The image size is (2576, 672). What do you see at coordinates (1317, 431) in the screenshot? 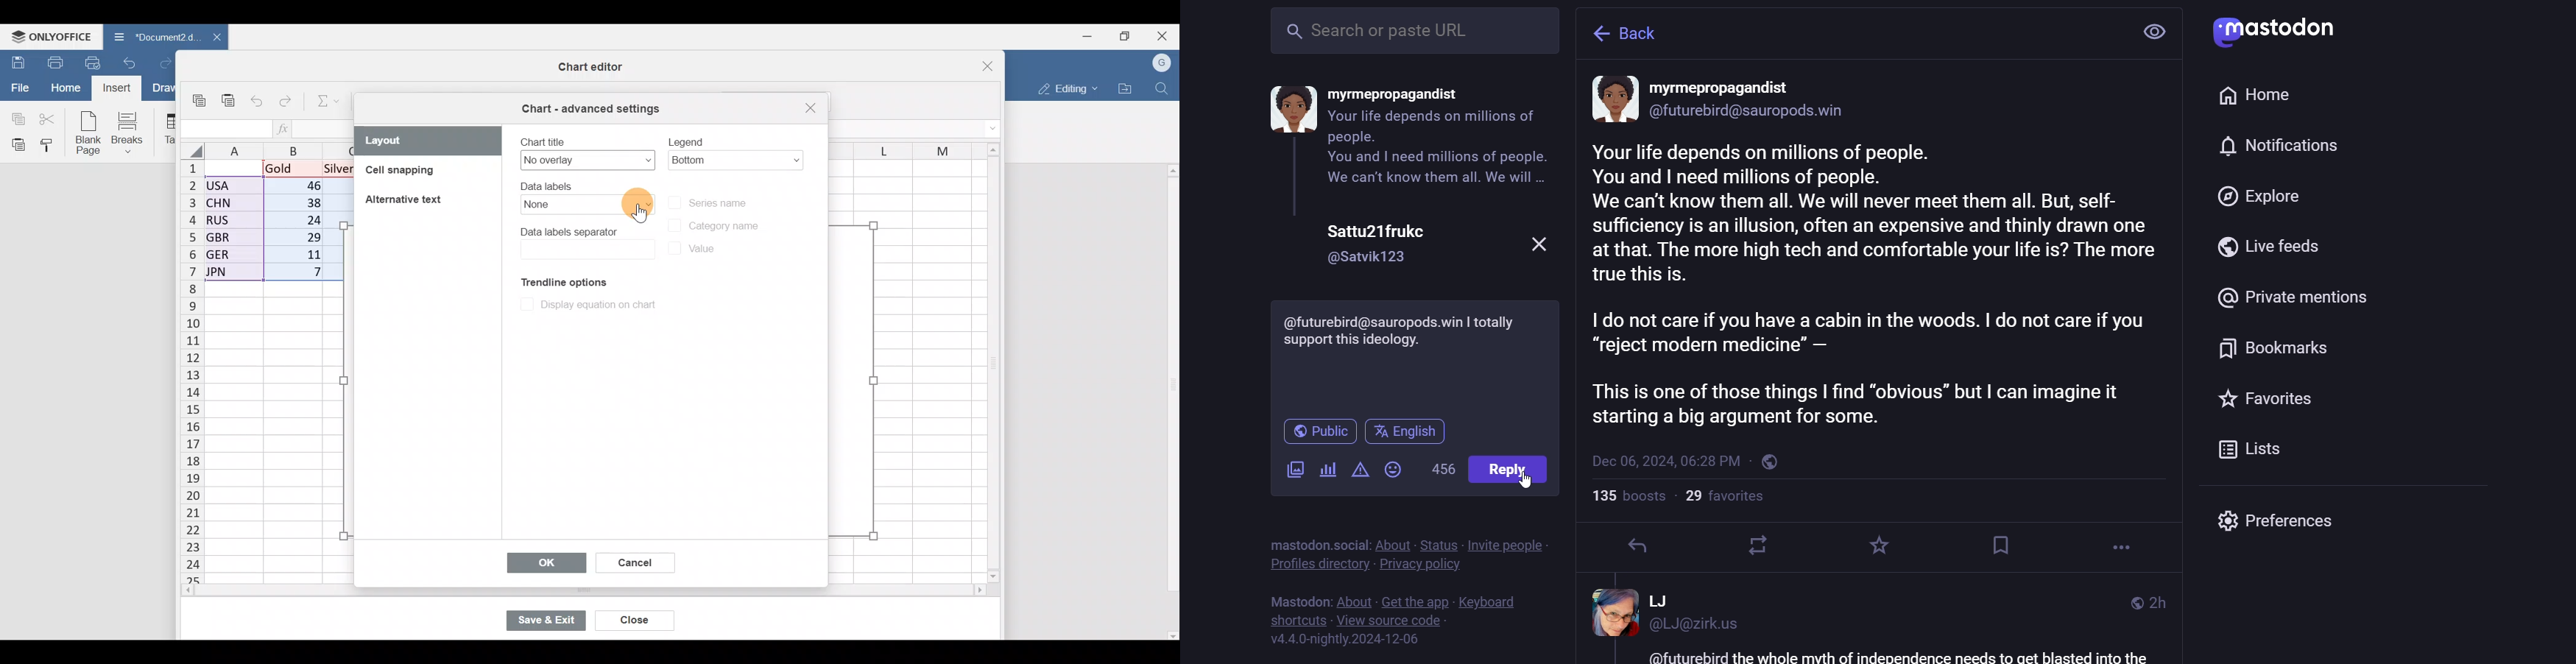
I see `public` at bounding box center [1317, 431].